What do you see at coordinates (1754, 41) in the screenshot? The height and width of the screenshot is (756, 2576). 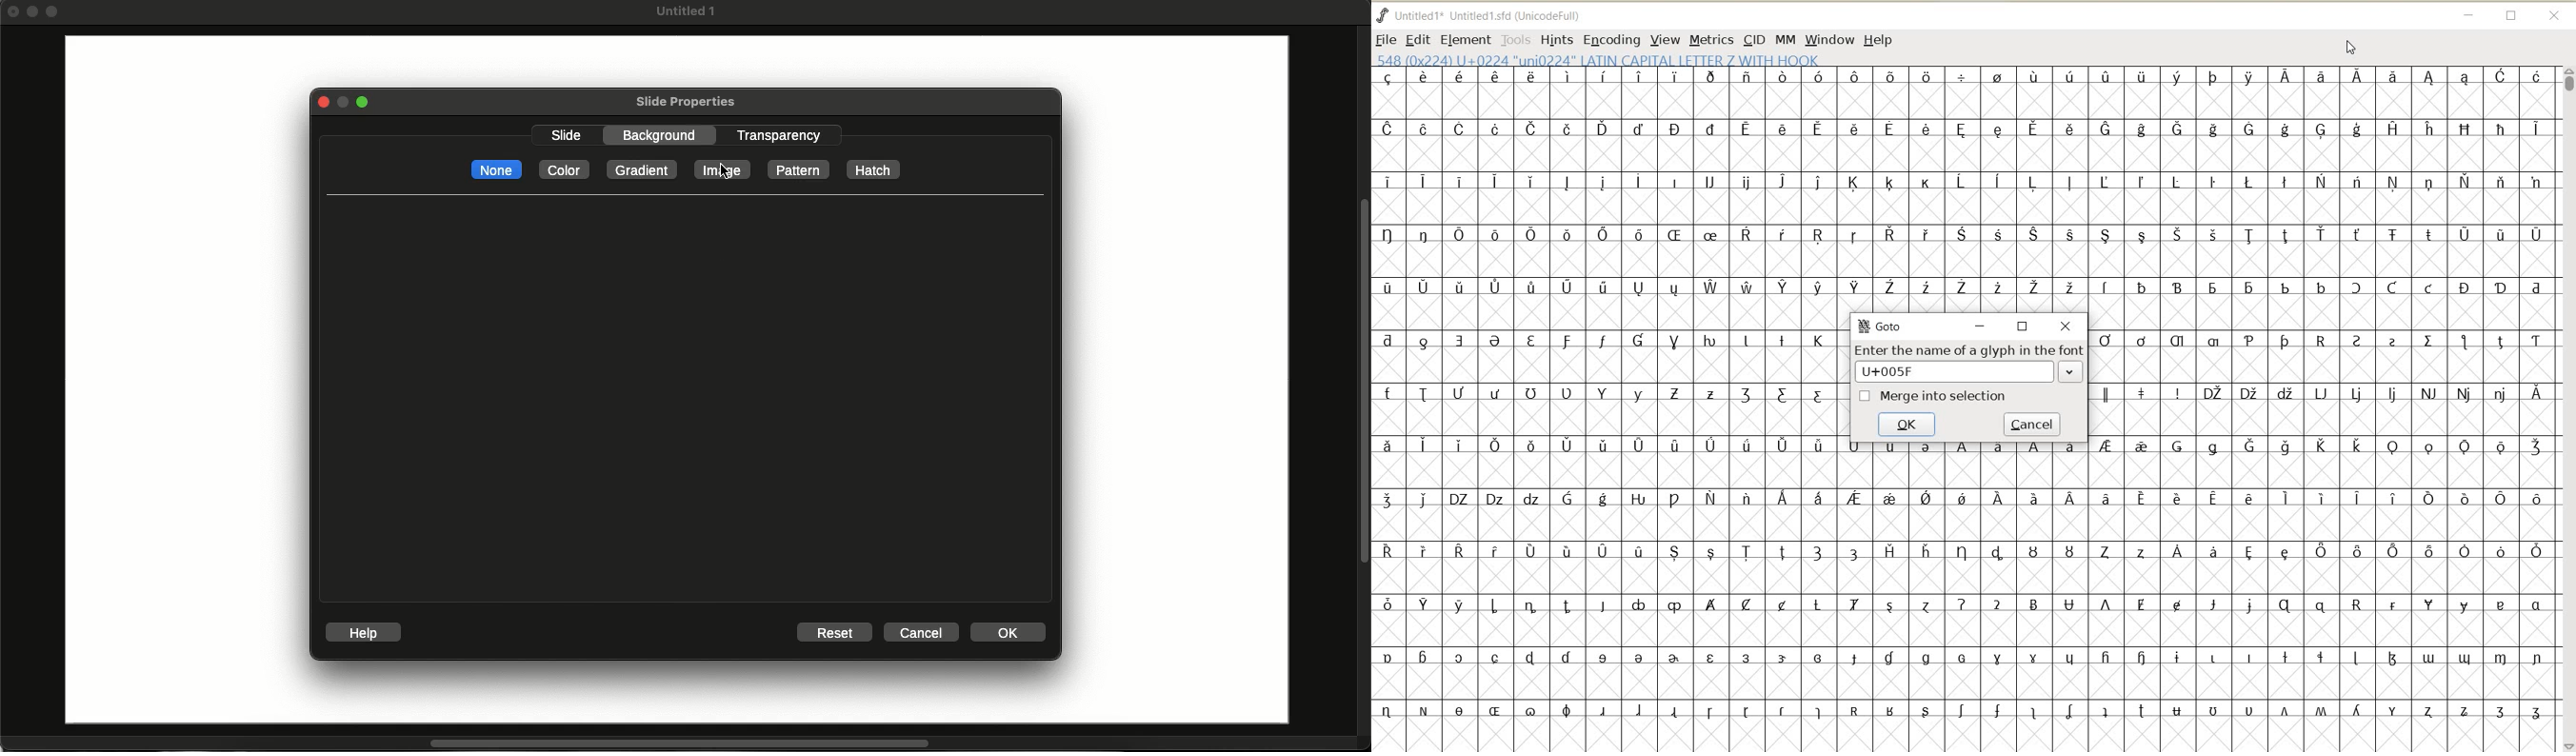 I see `CID` at bounding box center [1754, 41].